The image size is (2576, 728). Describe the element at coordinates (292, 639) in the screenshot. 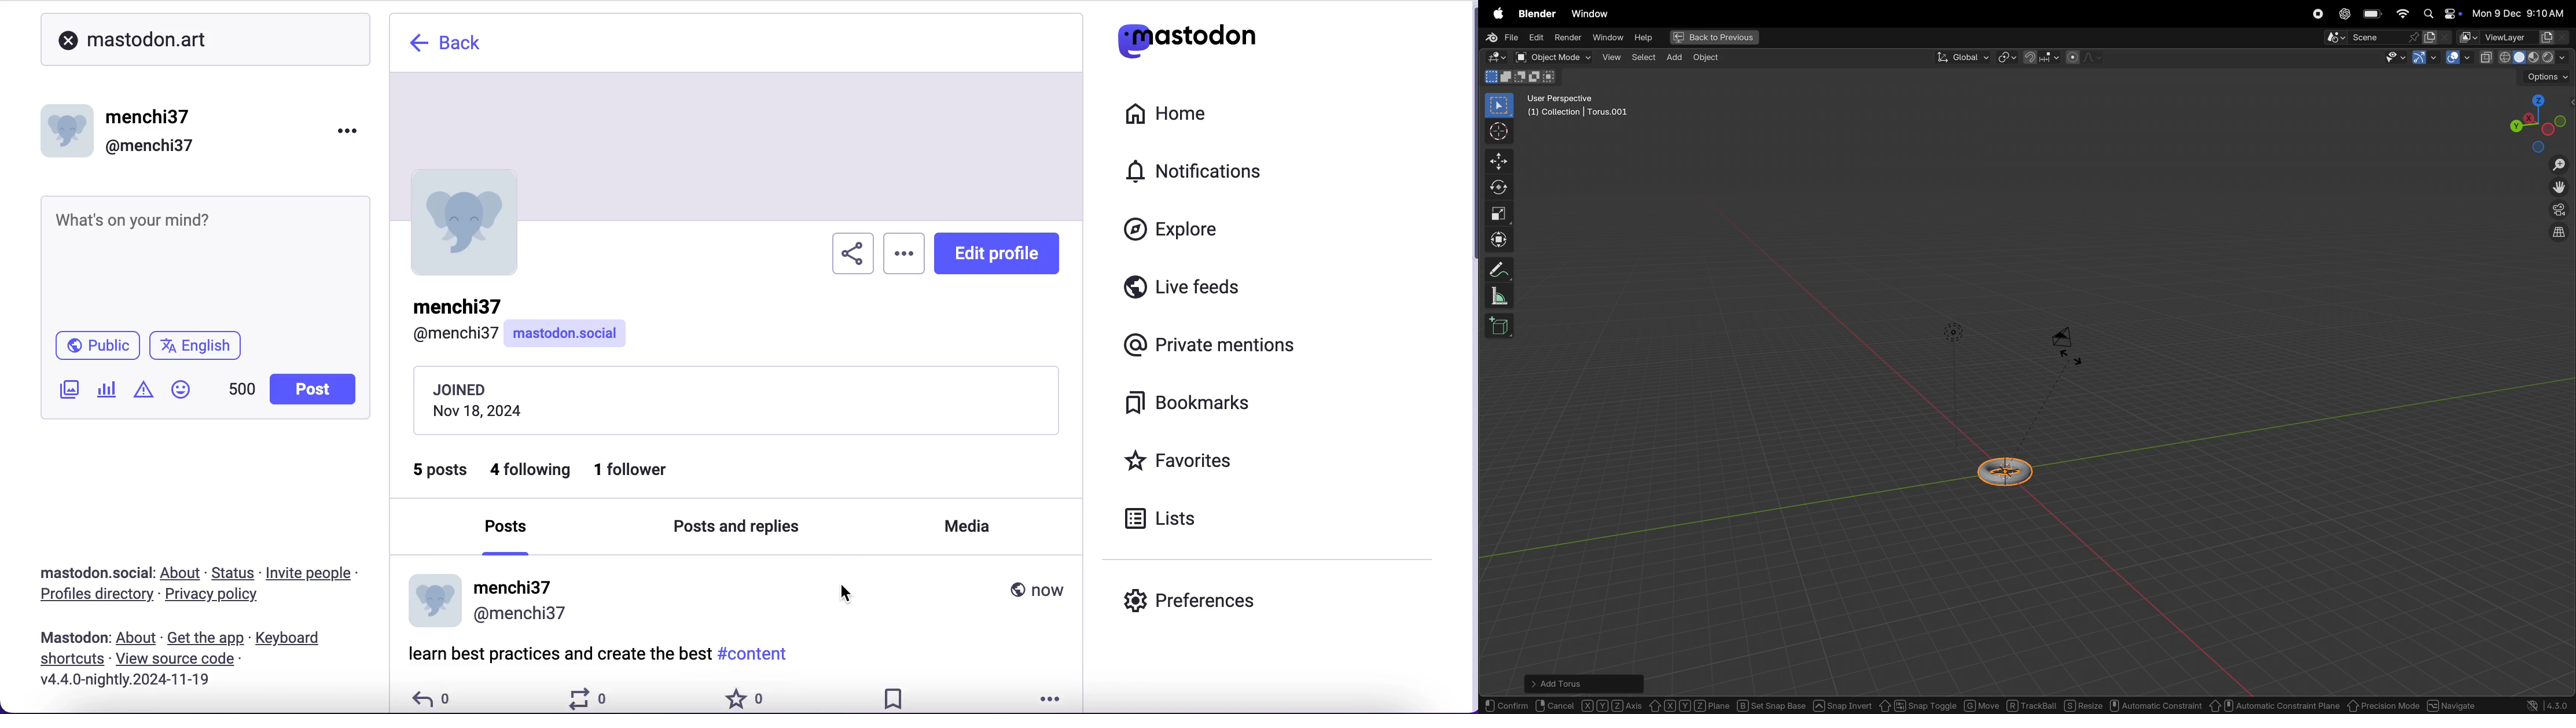

I see `keyboard` at that location.